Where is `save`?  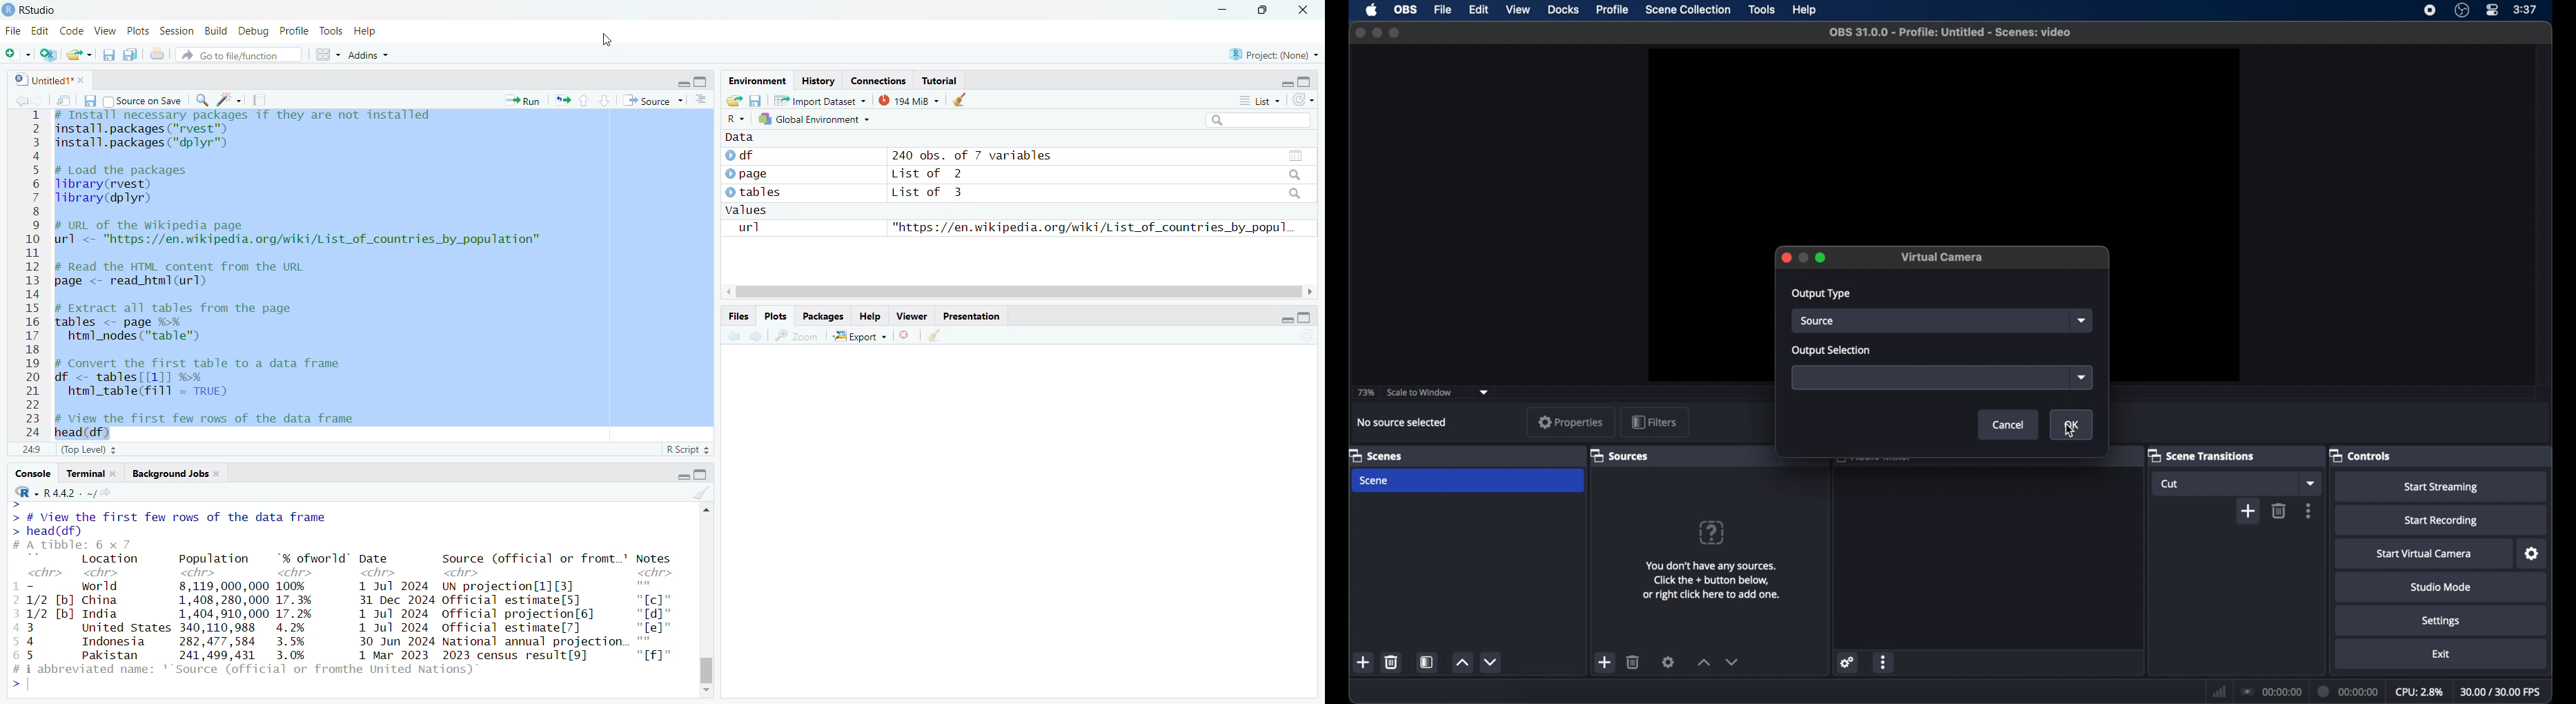
save is located at coordinates (756, 101).